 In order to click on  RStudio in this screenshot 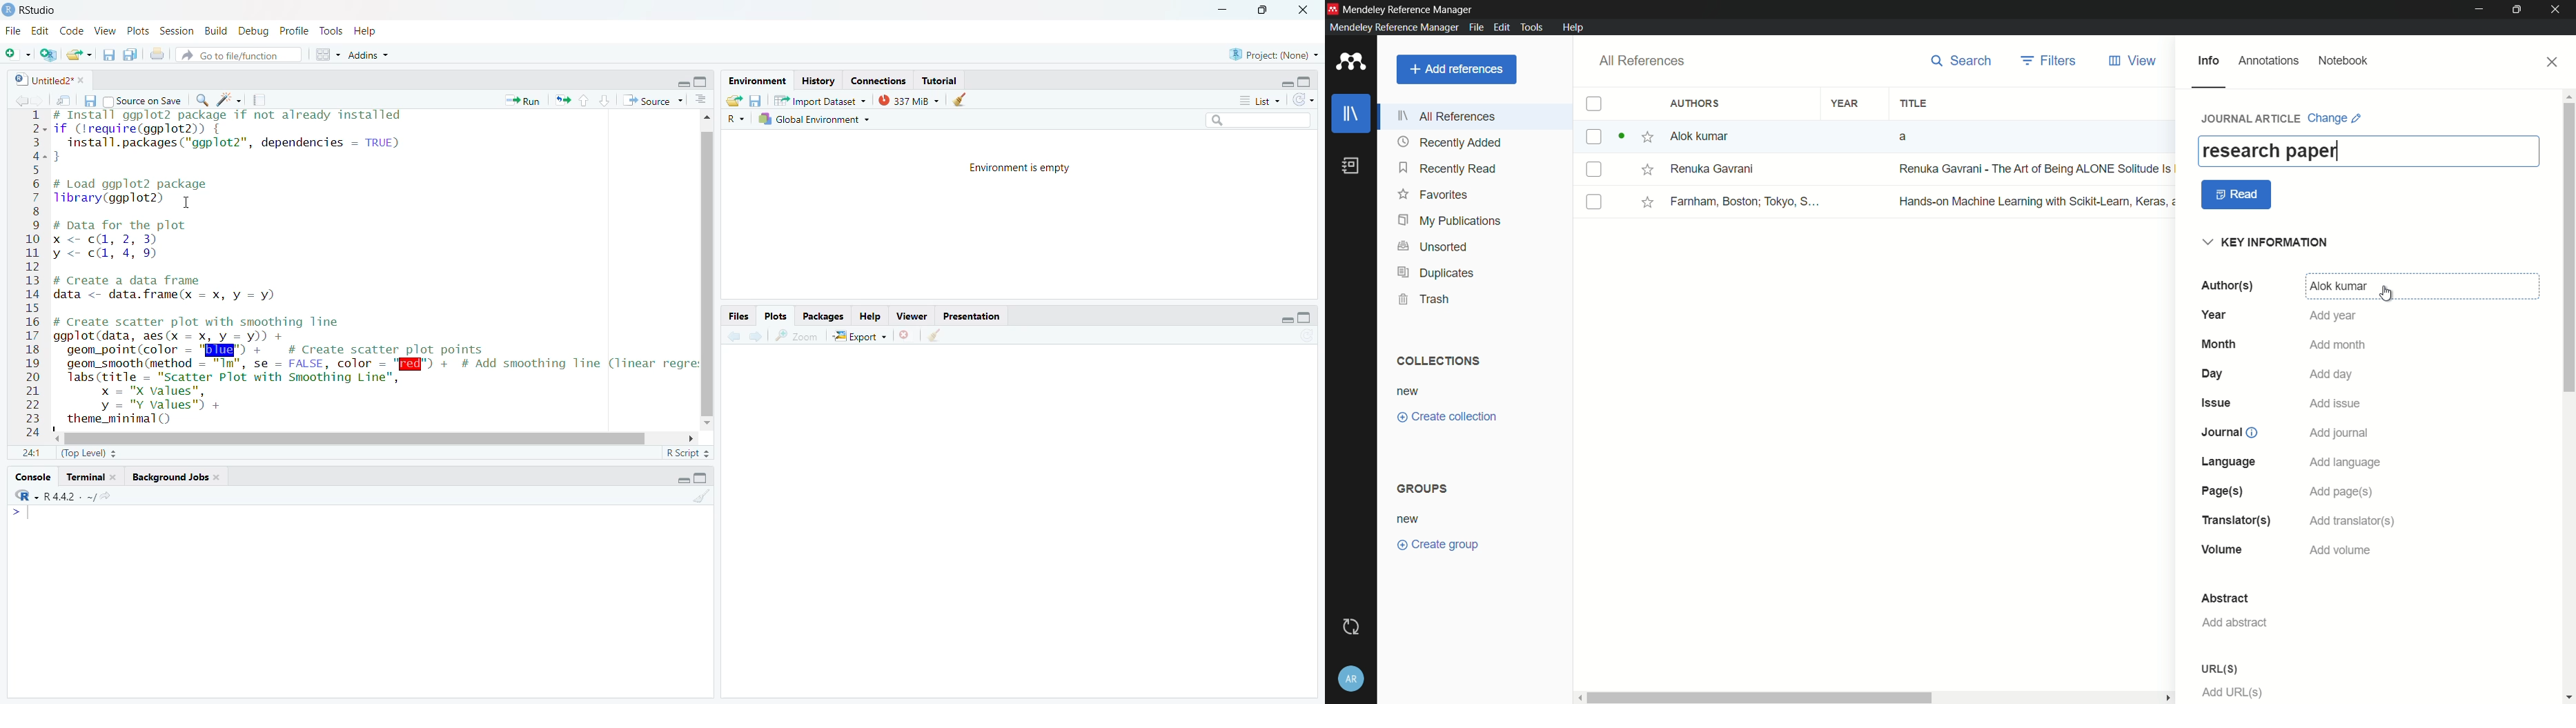, I will do `click(32, 8)`.